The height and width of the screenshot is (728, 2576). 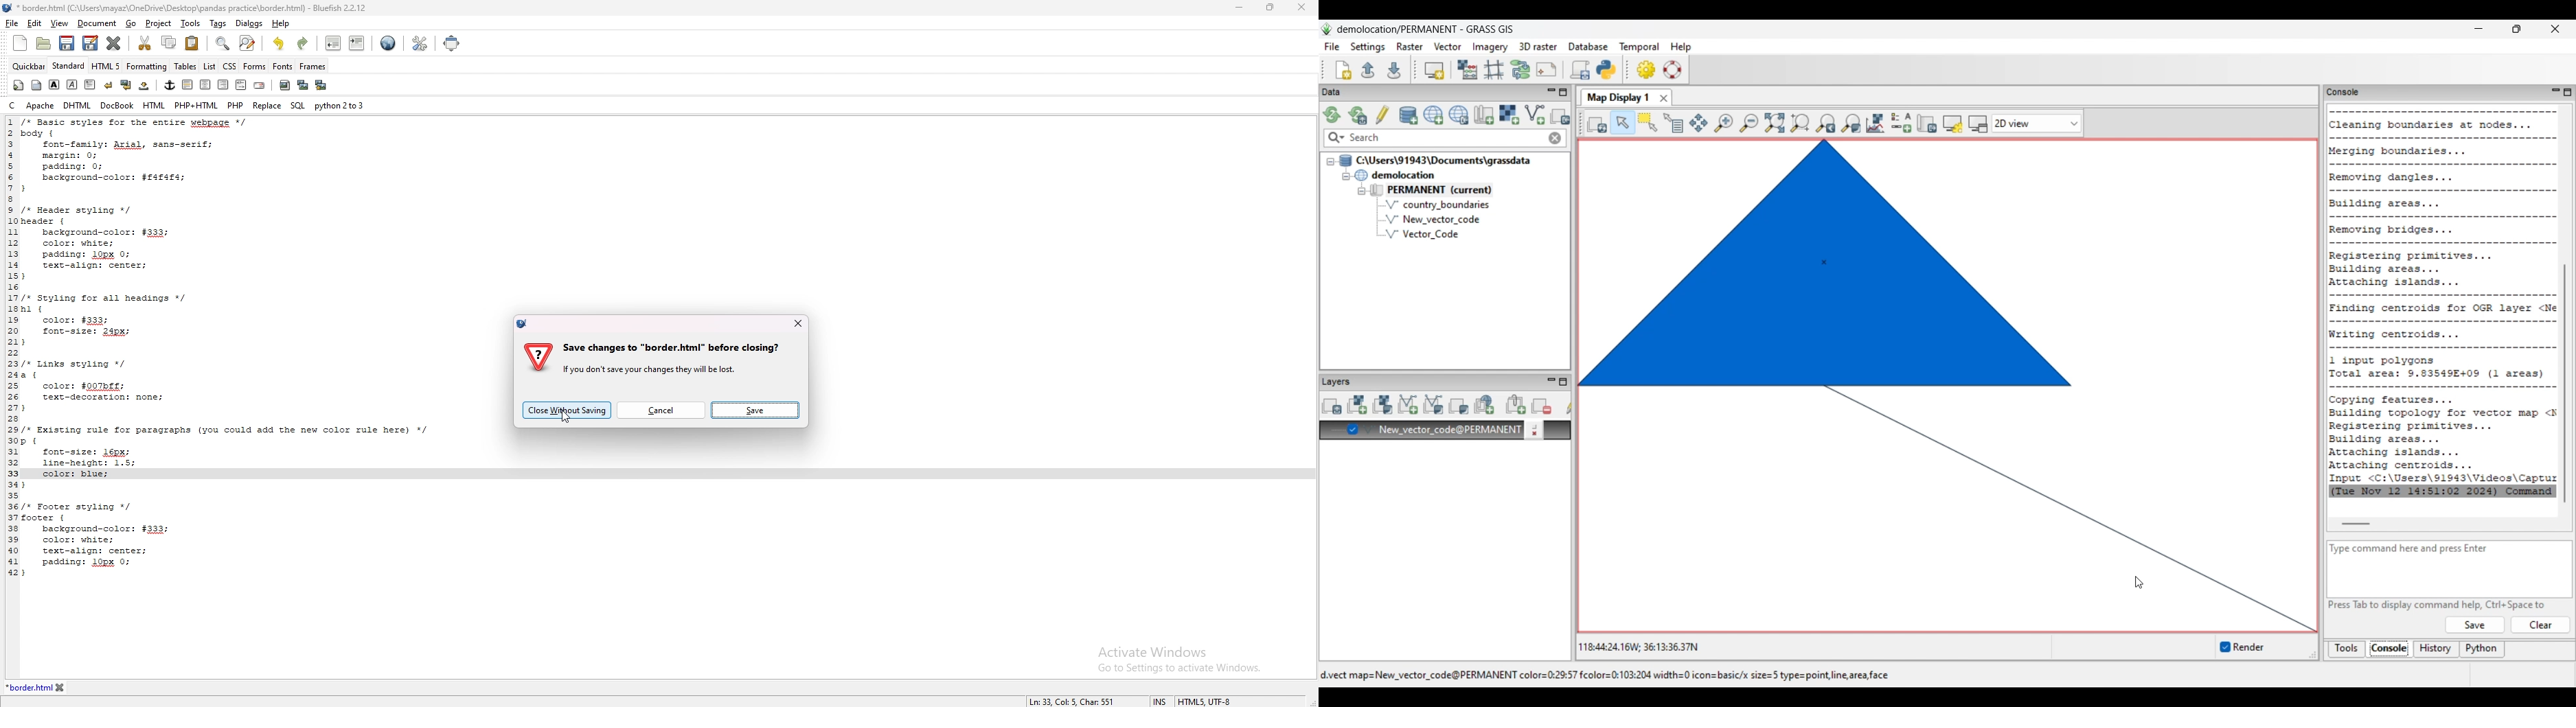 What do you see at coordinates (1207, 699) in the screenshot?
I see `encoding` at bounding box center [1207, 699].